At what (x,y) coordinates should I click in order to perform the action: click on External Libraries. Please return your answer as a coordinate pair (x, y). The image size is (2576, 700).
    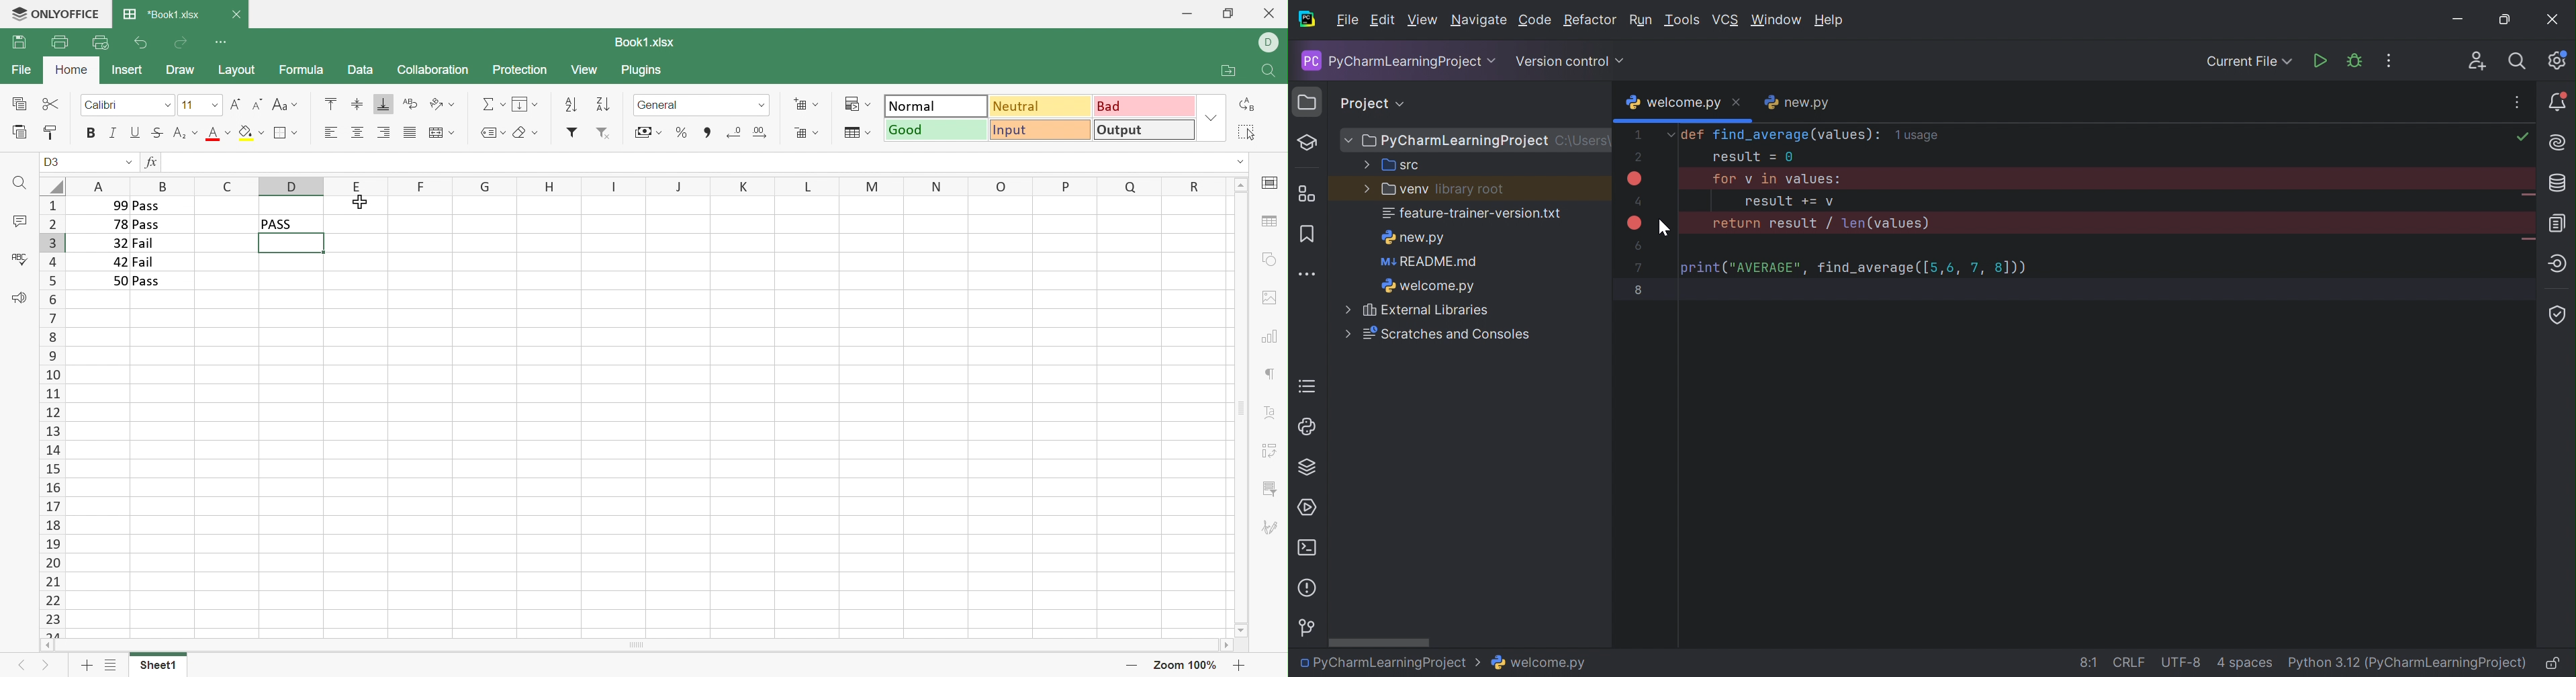
    Looking at the image, I should click on (1422, 312).